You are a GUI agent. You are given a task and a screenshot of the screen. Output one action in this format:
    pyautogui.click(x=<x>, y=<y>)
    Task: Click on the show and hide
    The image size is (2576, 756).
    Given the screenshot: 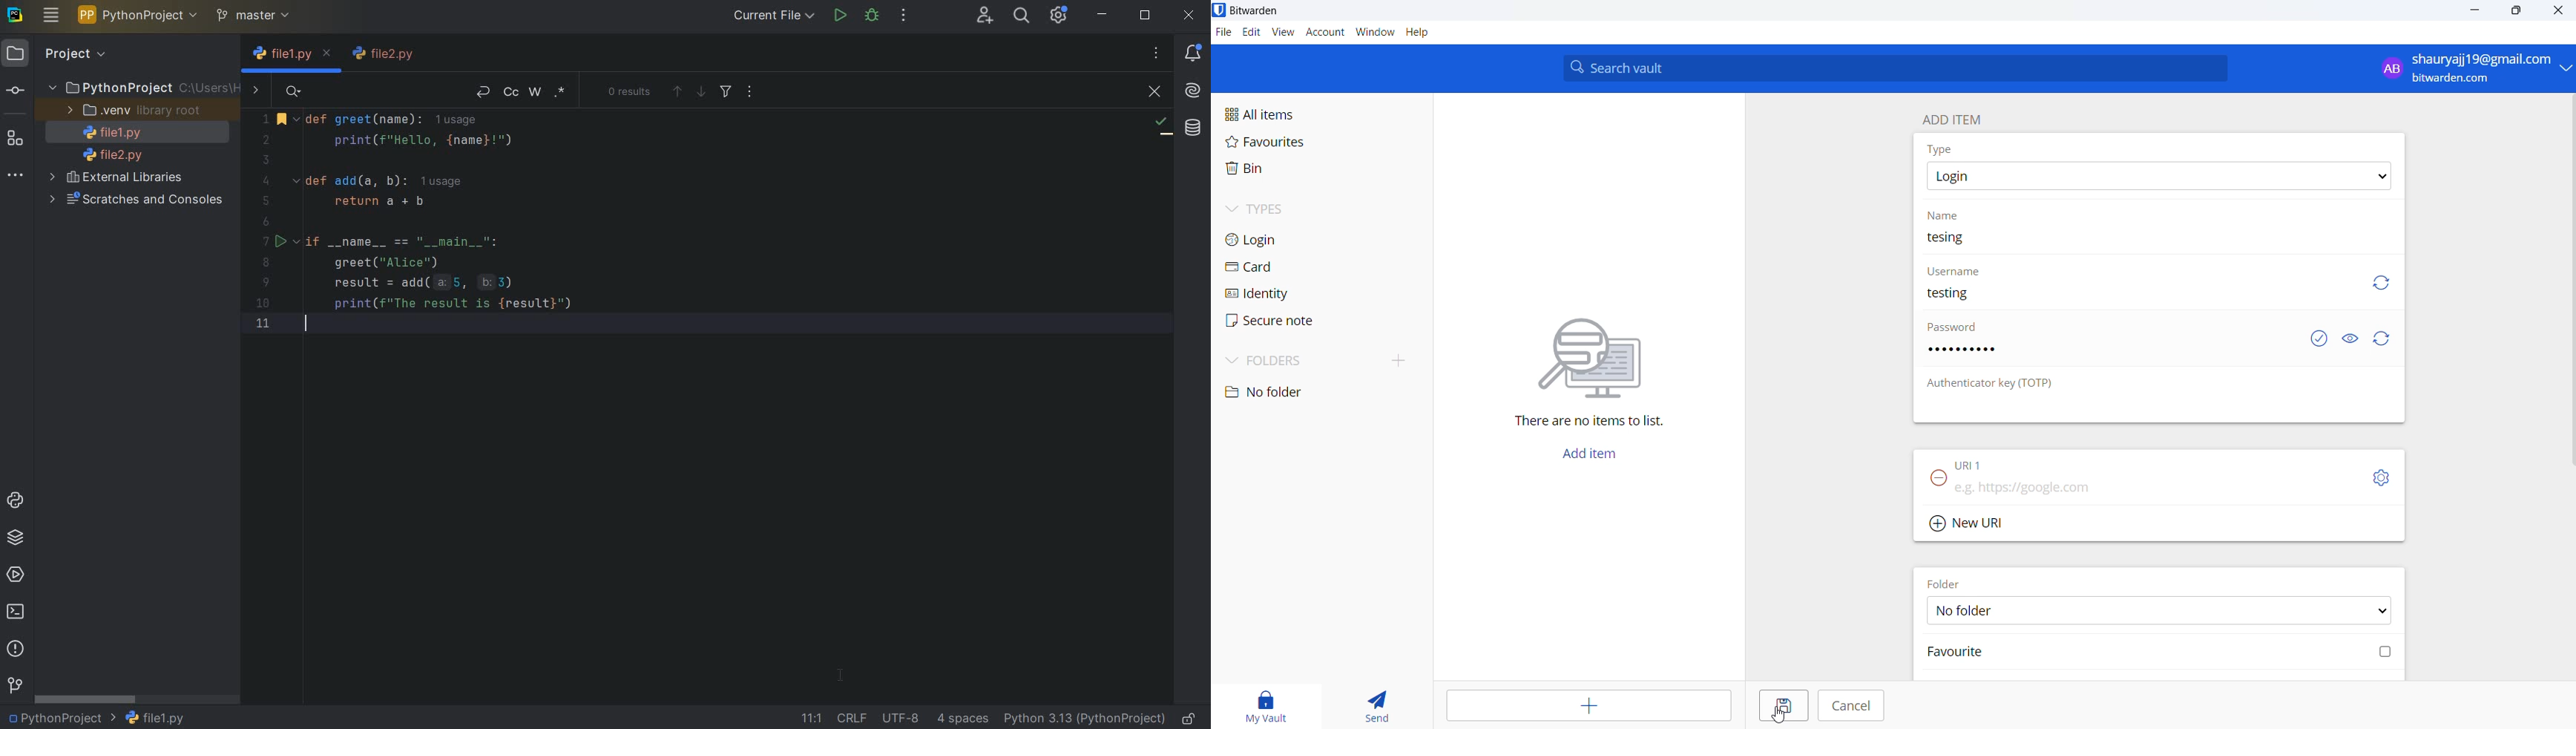 What is the action you would take?
    pyautogui.click(x=2351, y=338)
    